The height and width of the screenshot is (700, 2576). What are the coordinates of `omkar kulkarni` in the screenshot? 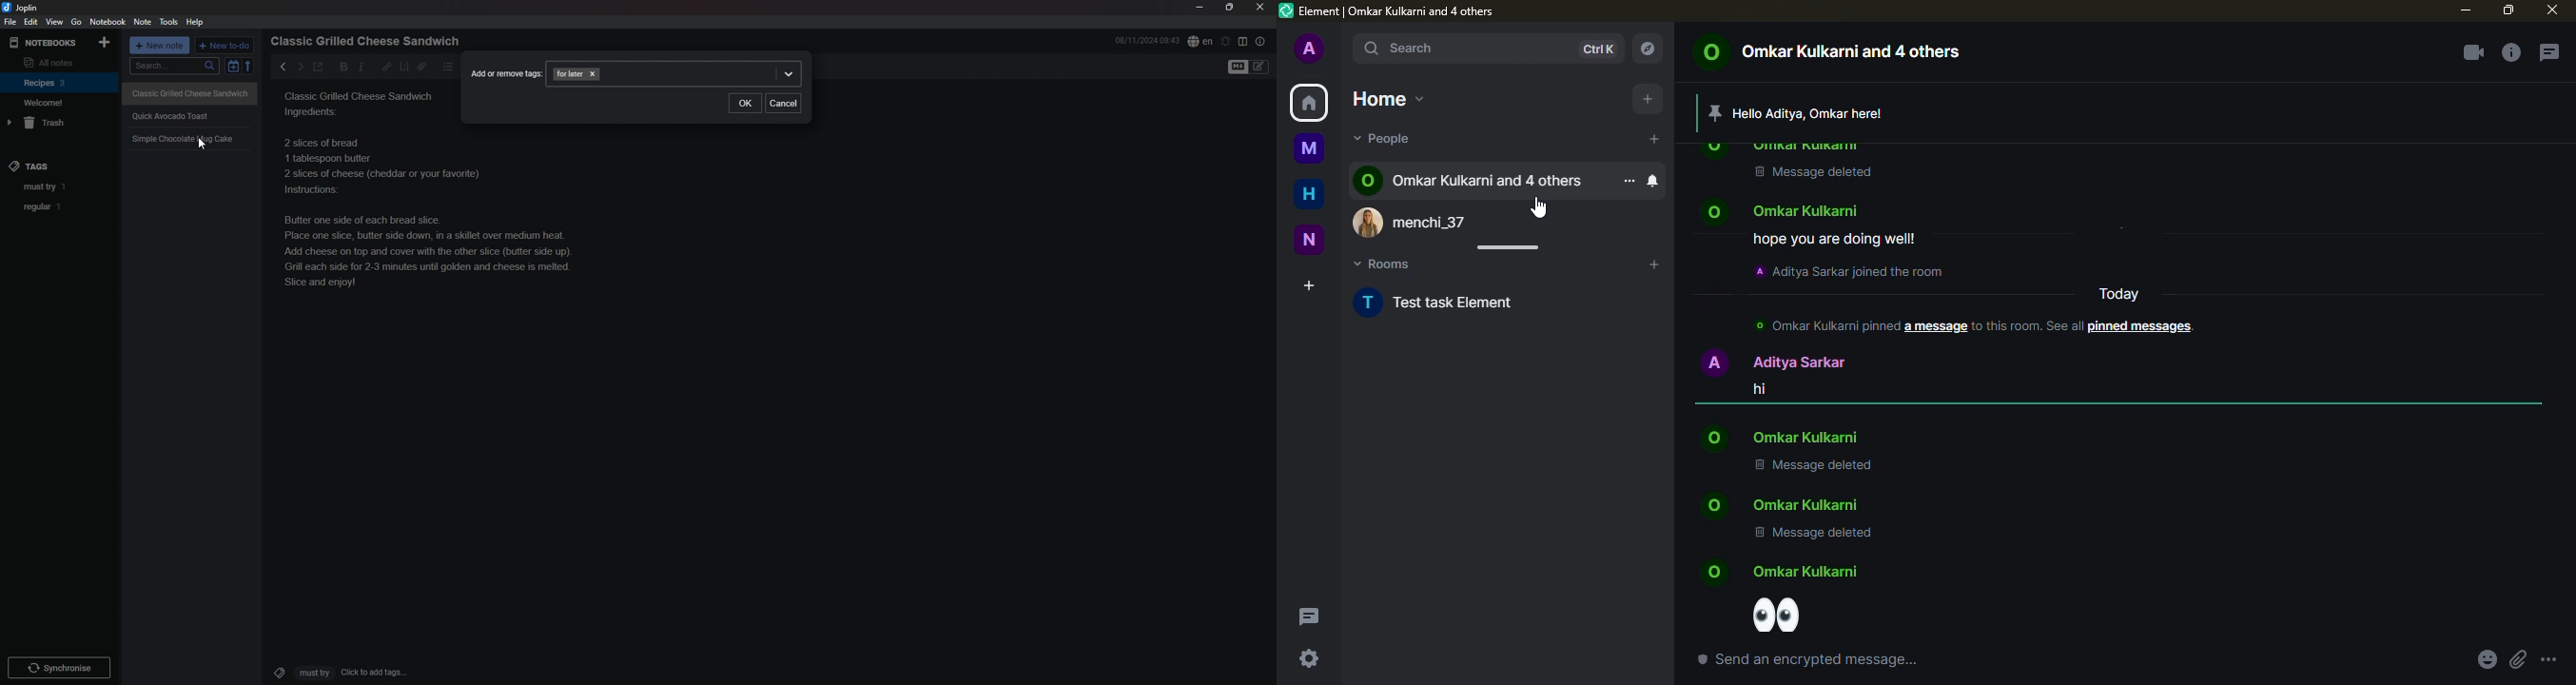 It's located at (1787, 211).